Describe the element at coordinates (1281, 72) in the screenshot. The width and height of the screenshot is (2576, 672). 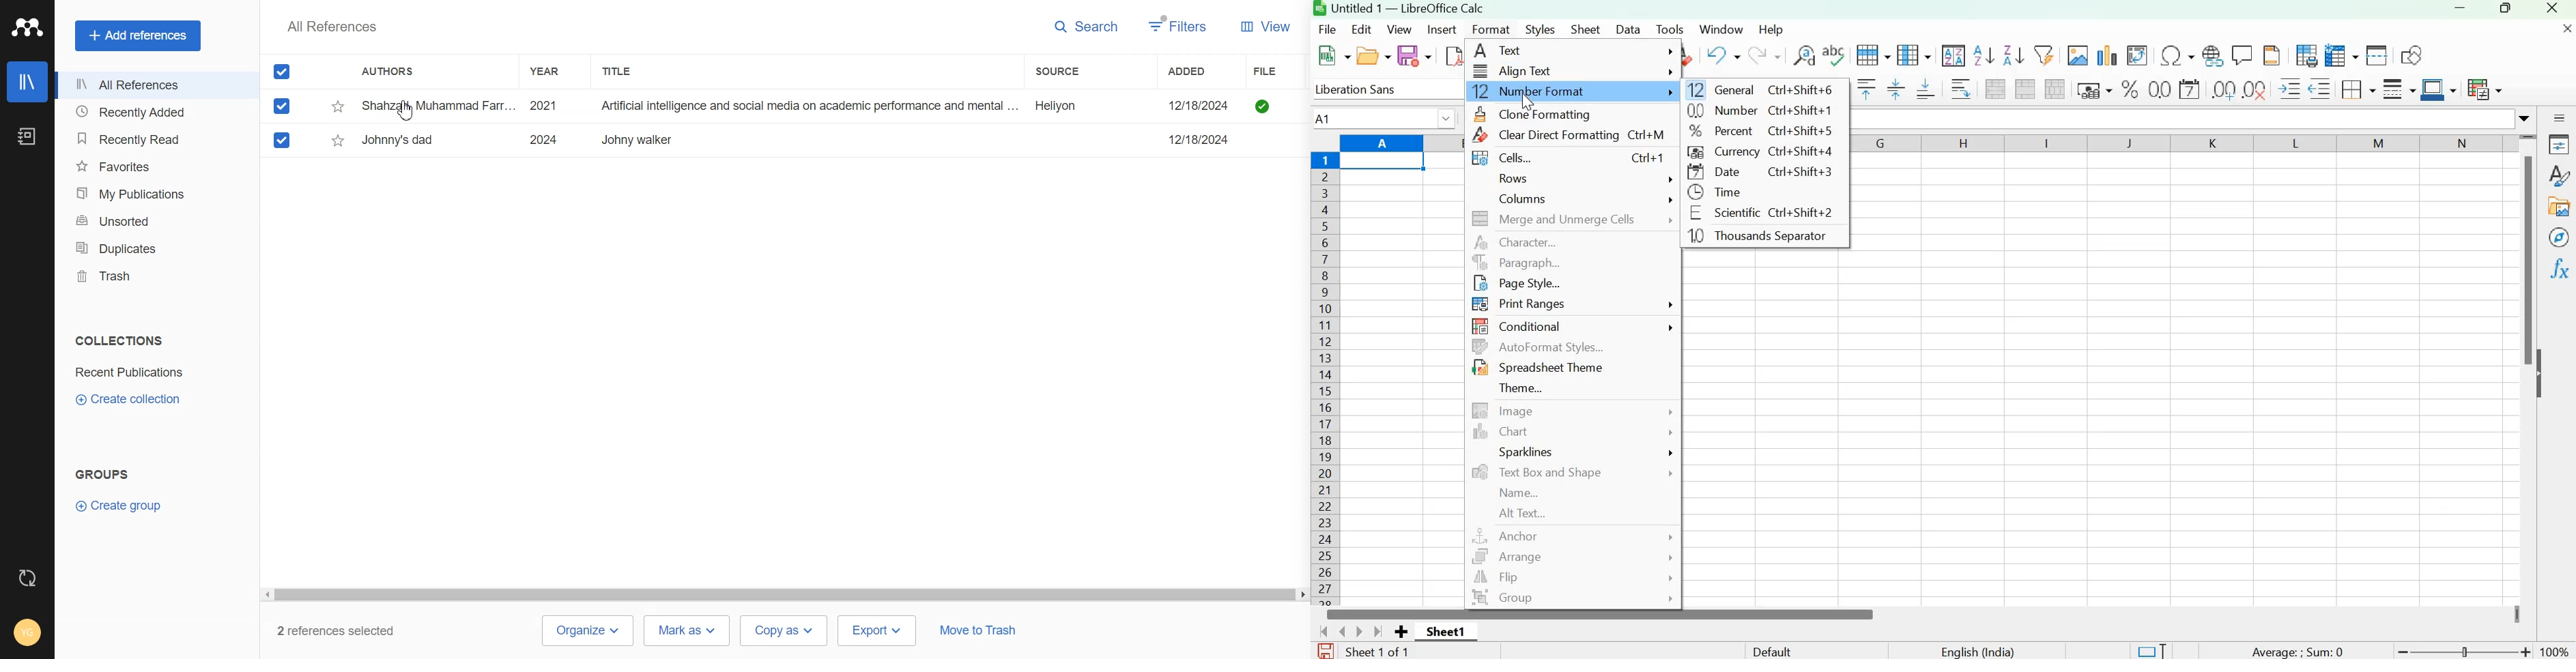
I see `File` at that location.